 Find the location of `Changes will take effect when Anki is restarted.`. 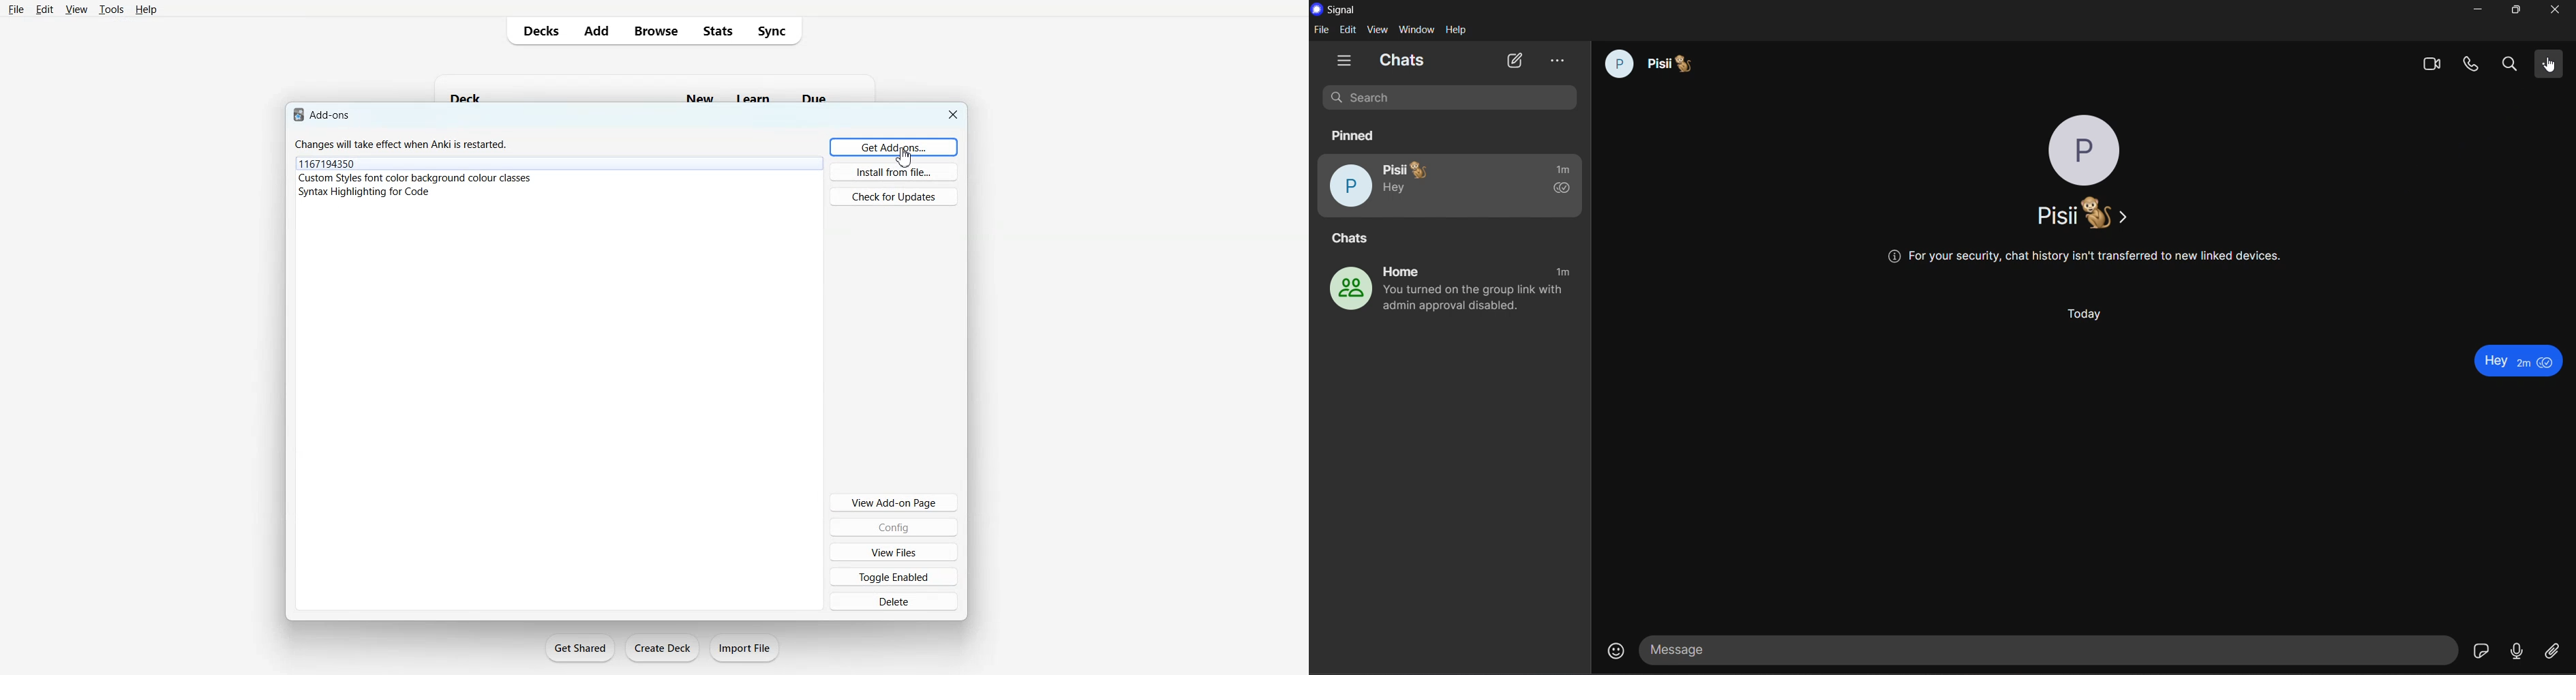

Changes will take effect when Anki is restarted. is located at coordinates (406, 144).